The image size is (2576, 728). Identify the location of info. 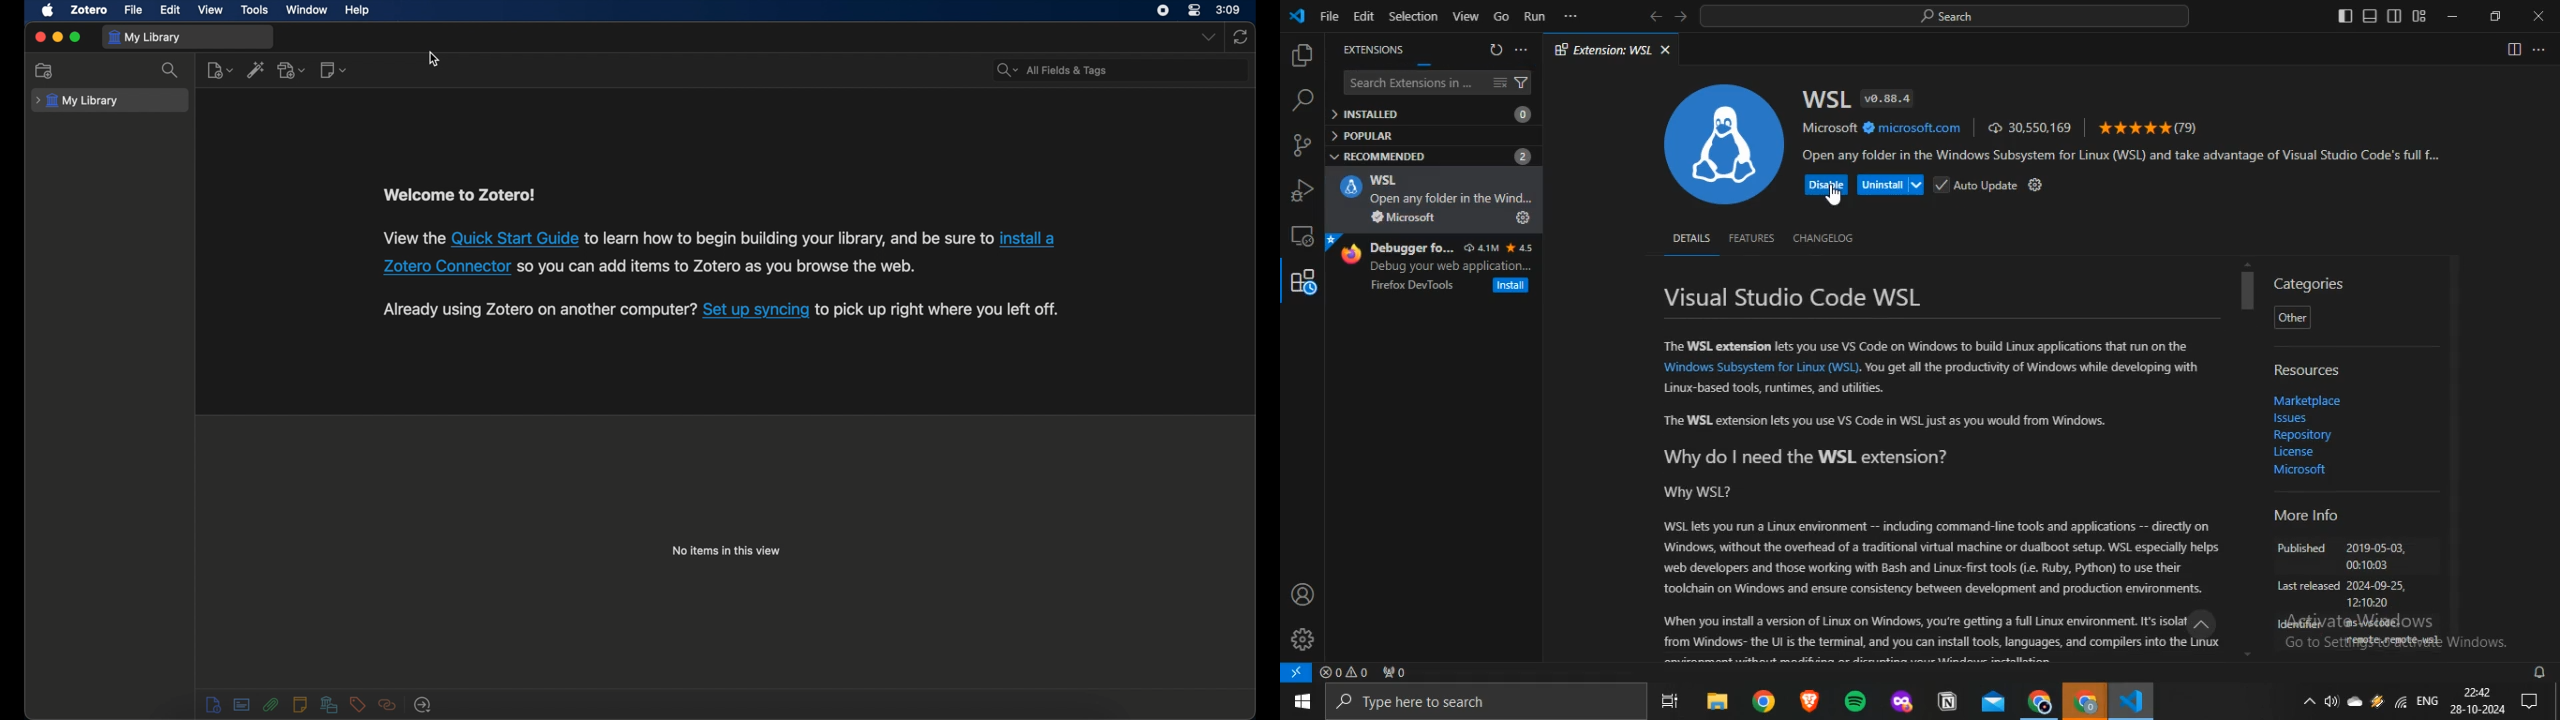
(212, 705).